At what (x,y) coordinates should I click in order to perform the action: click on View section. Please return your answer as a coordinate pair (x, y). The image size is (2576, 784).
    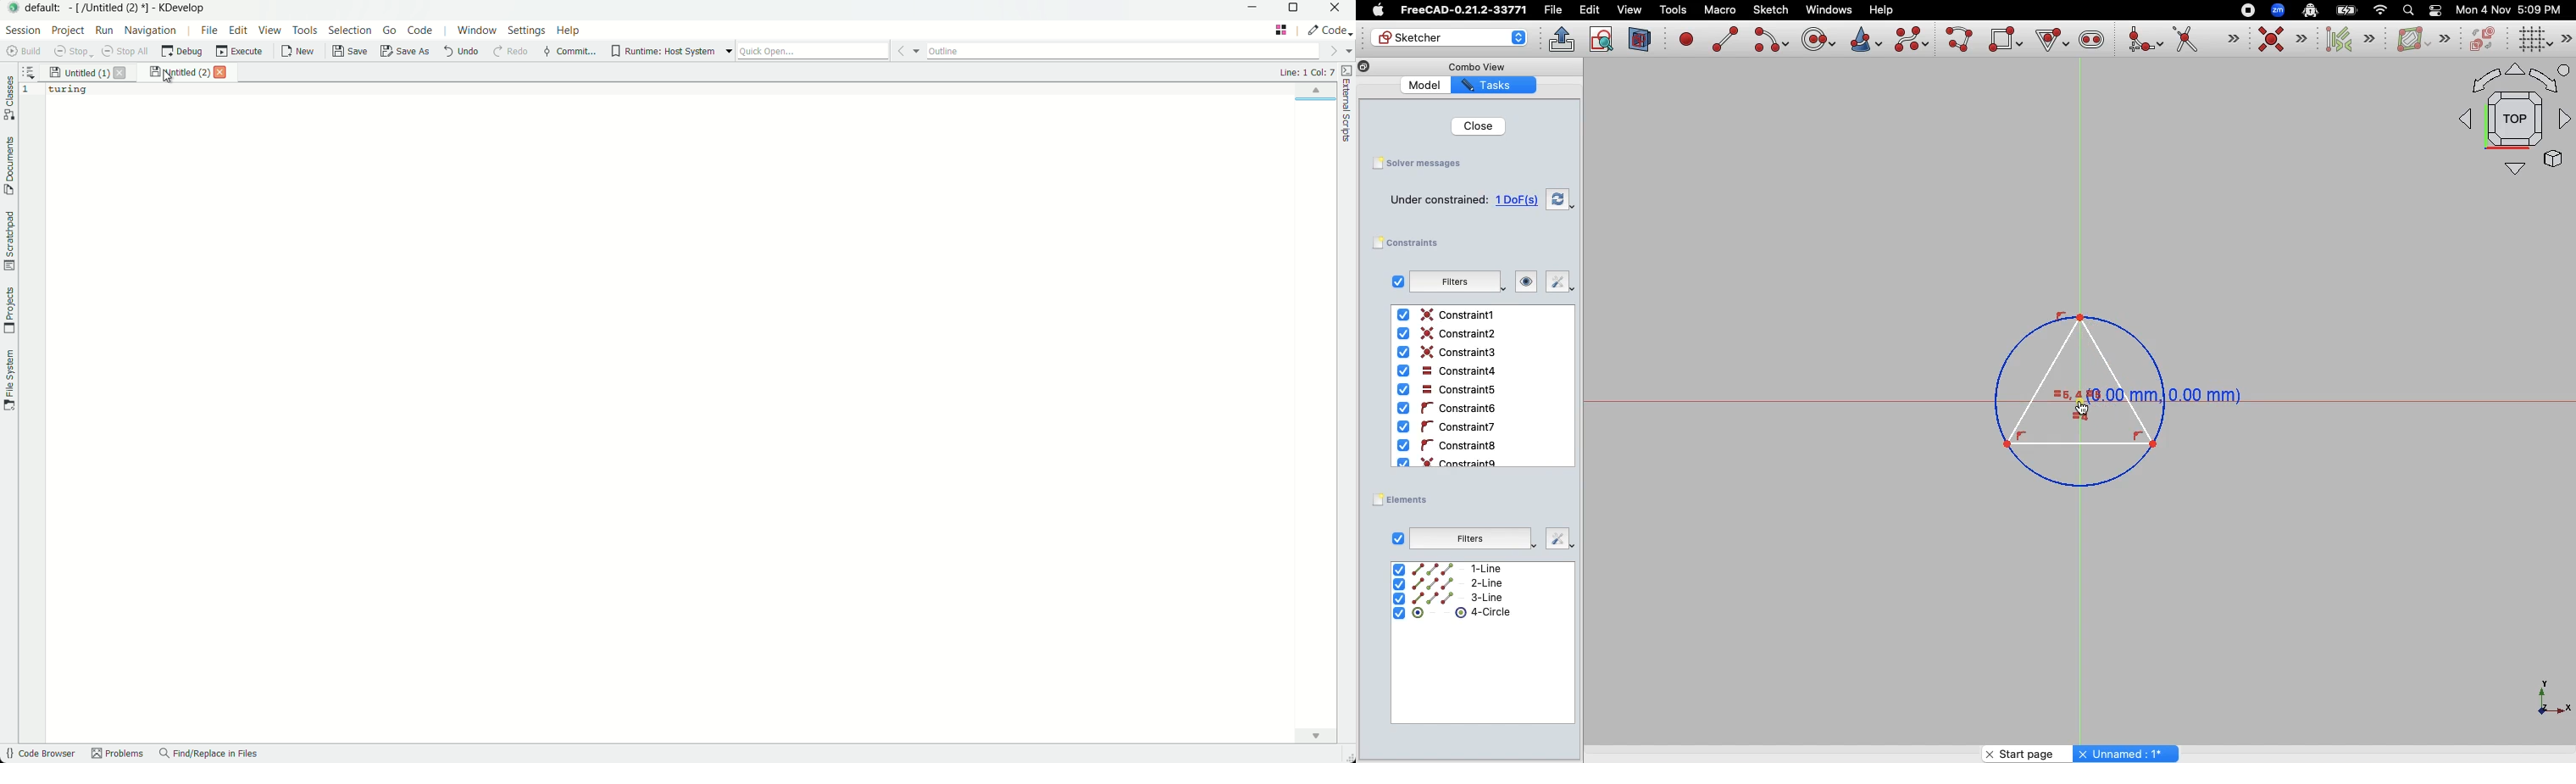
    Looking at the image, I should click on (1641, 39).